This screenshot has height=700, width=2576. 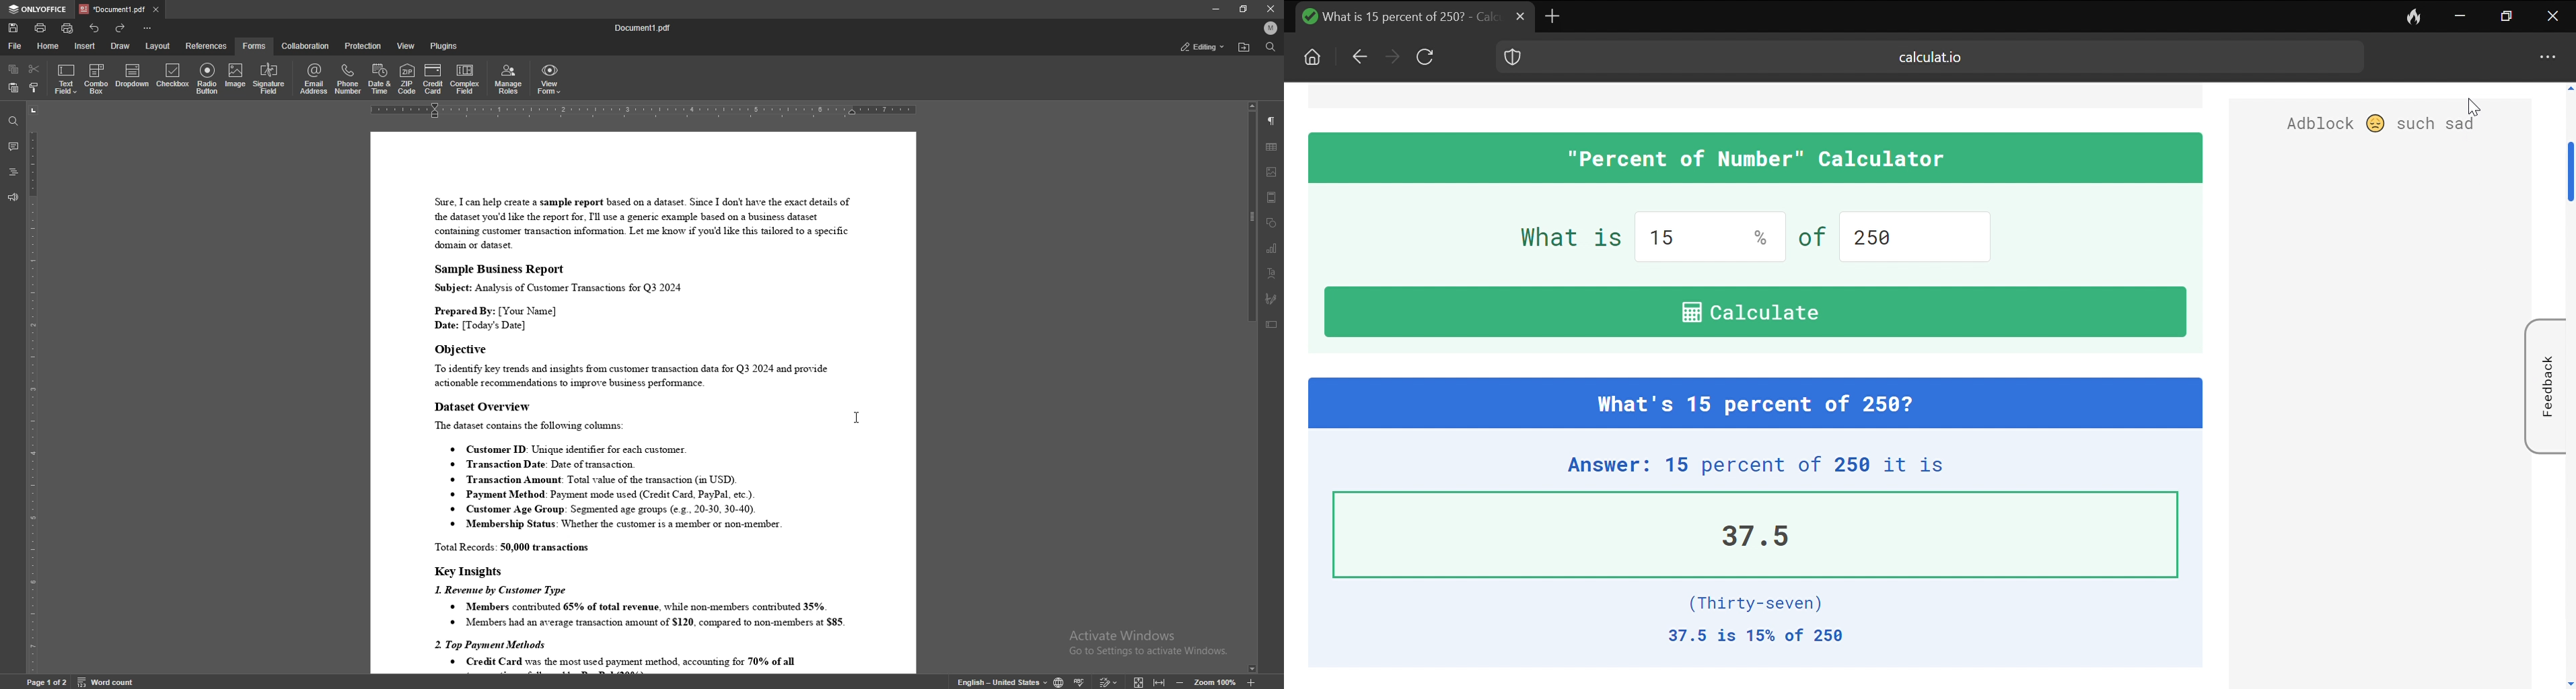 I want to click on credit card, so click(x=434, y=78).